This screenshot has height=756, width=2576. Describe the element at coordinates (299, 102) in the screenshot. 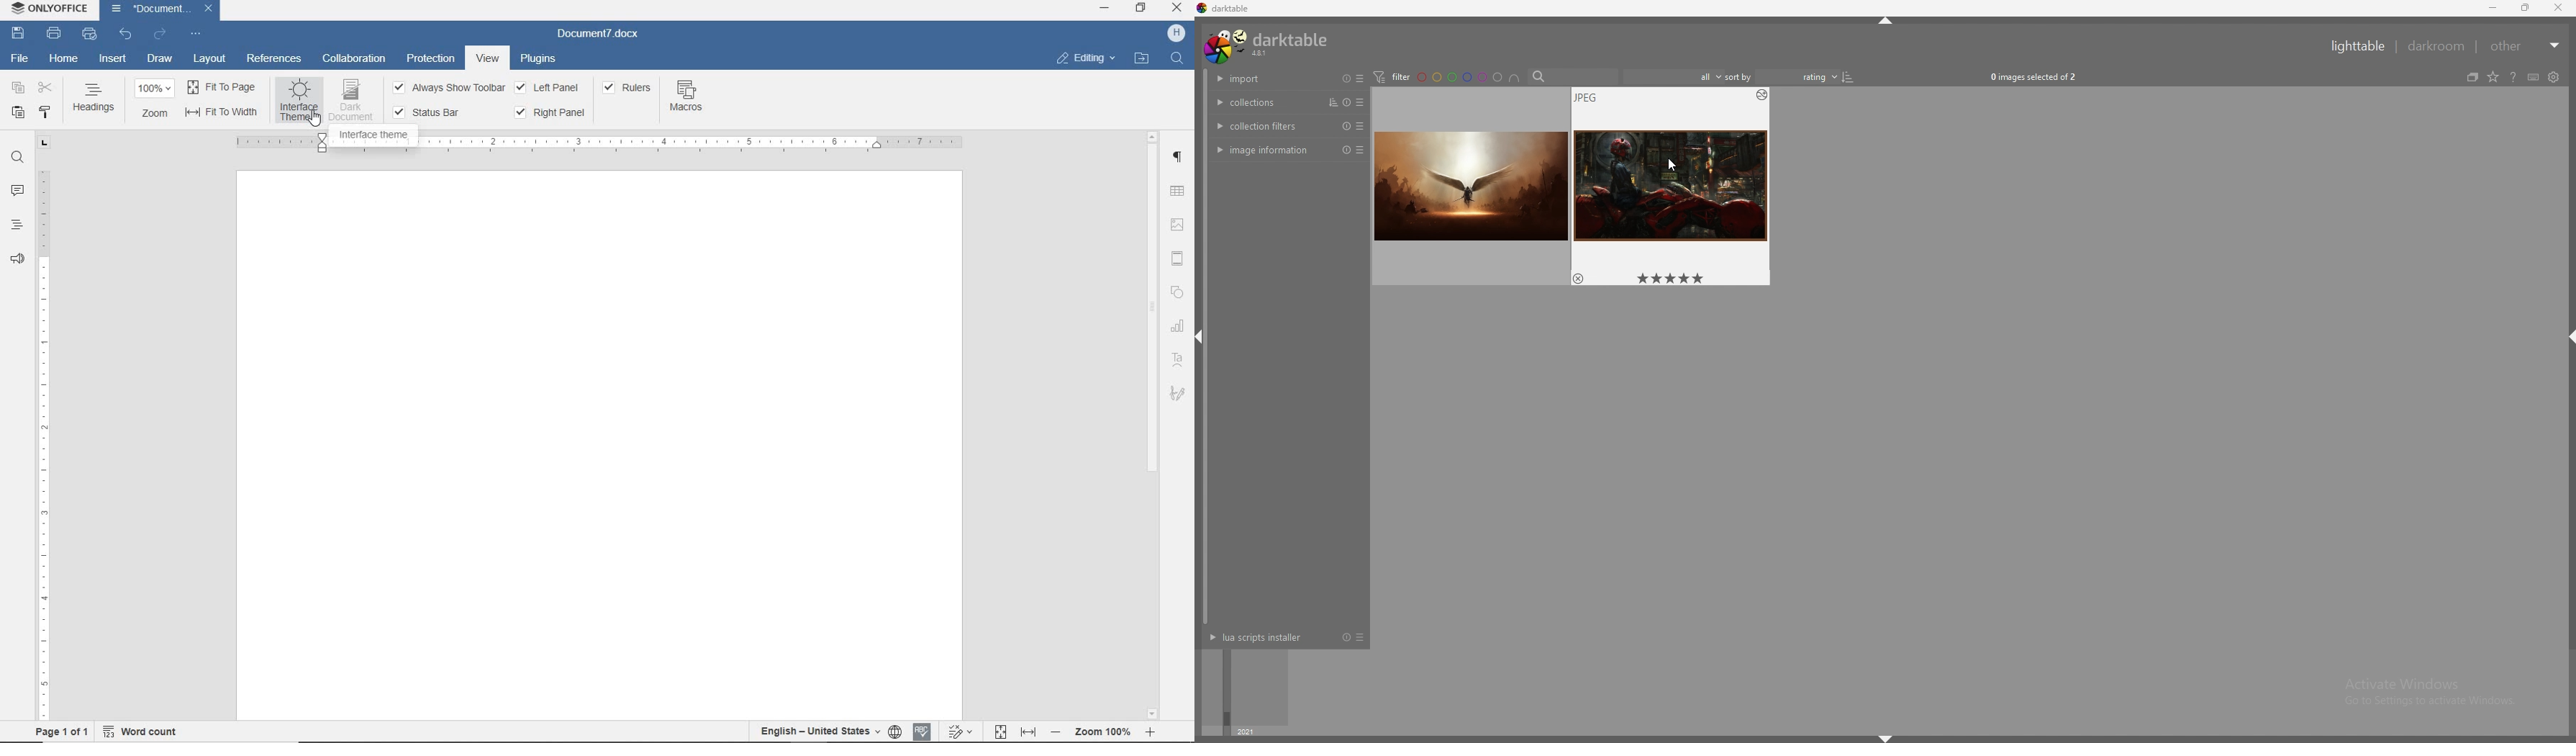

I see `INTERFACE THEME` at that location.